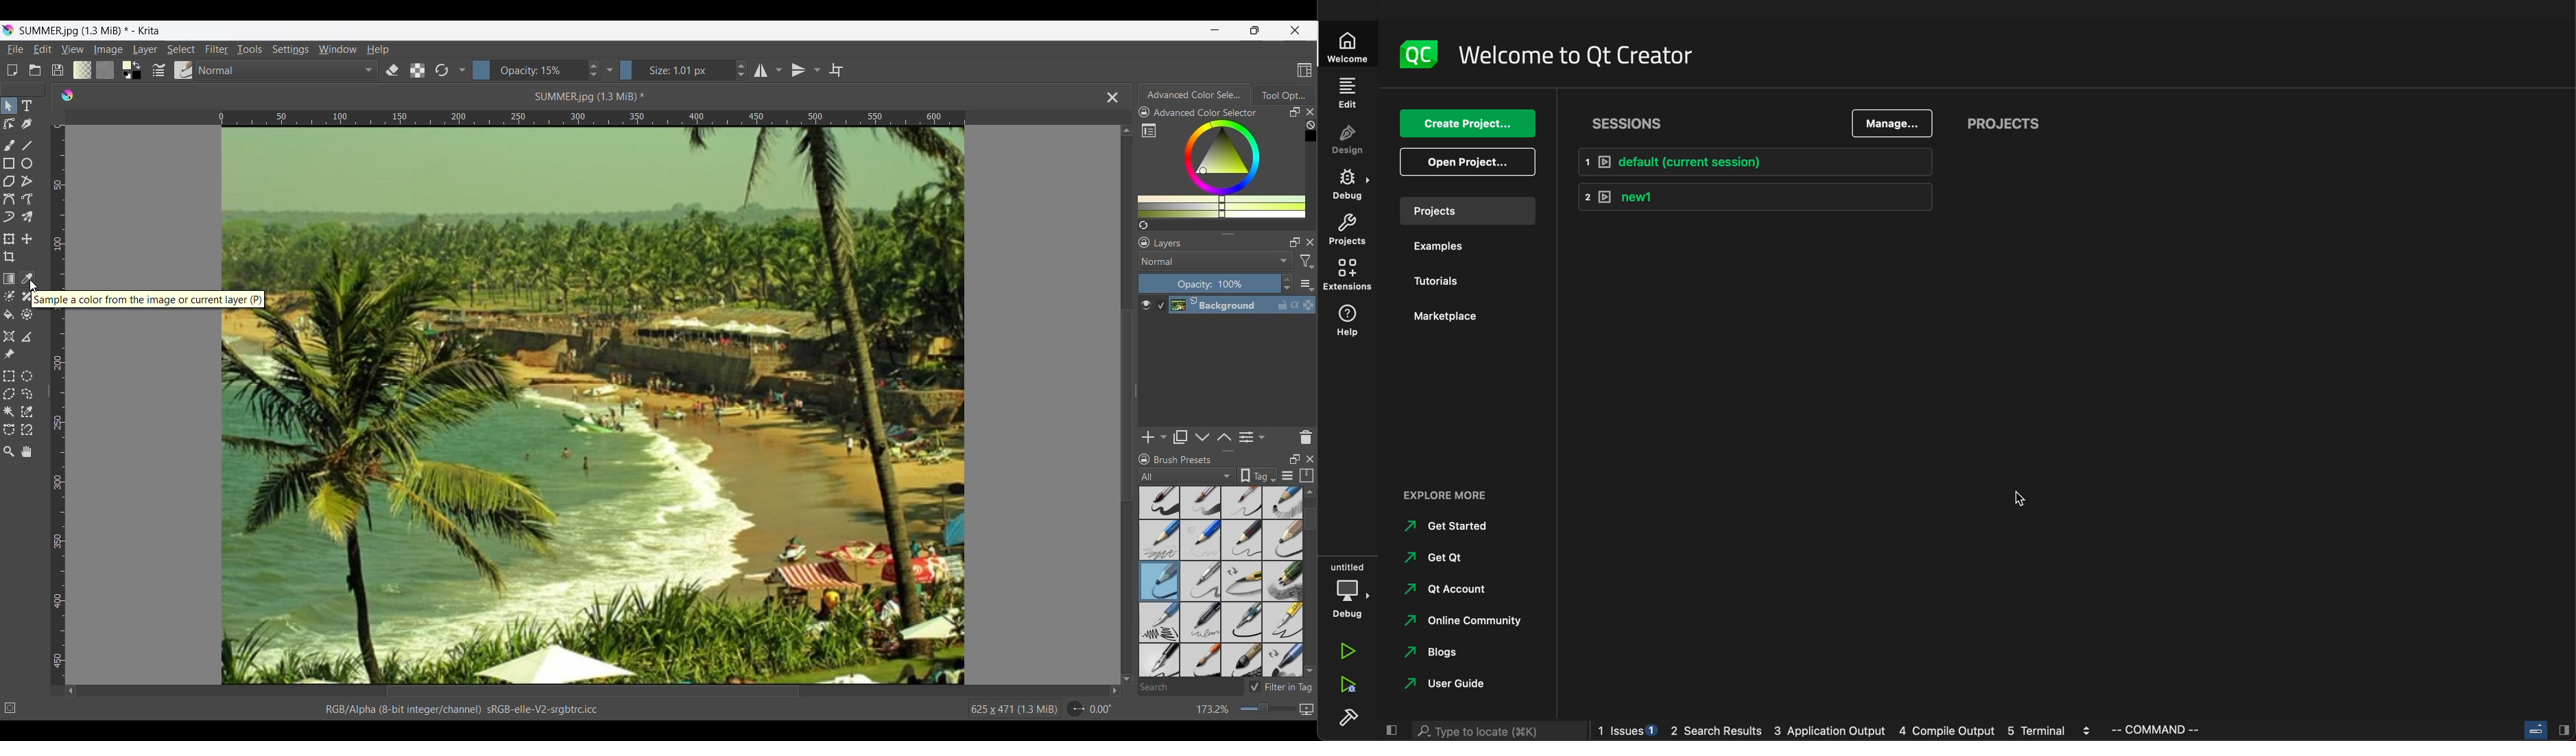 This screenshot has width=2576, height=756. What do you see at coordinates (1467, 162) in the screenshot?
I see `open` at bounding box center [1467, 162].